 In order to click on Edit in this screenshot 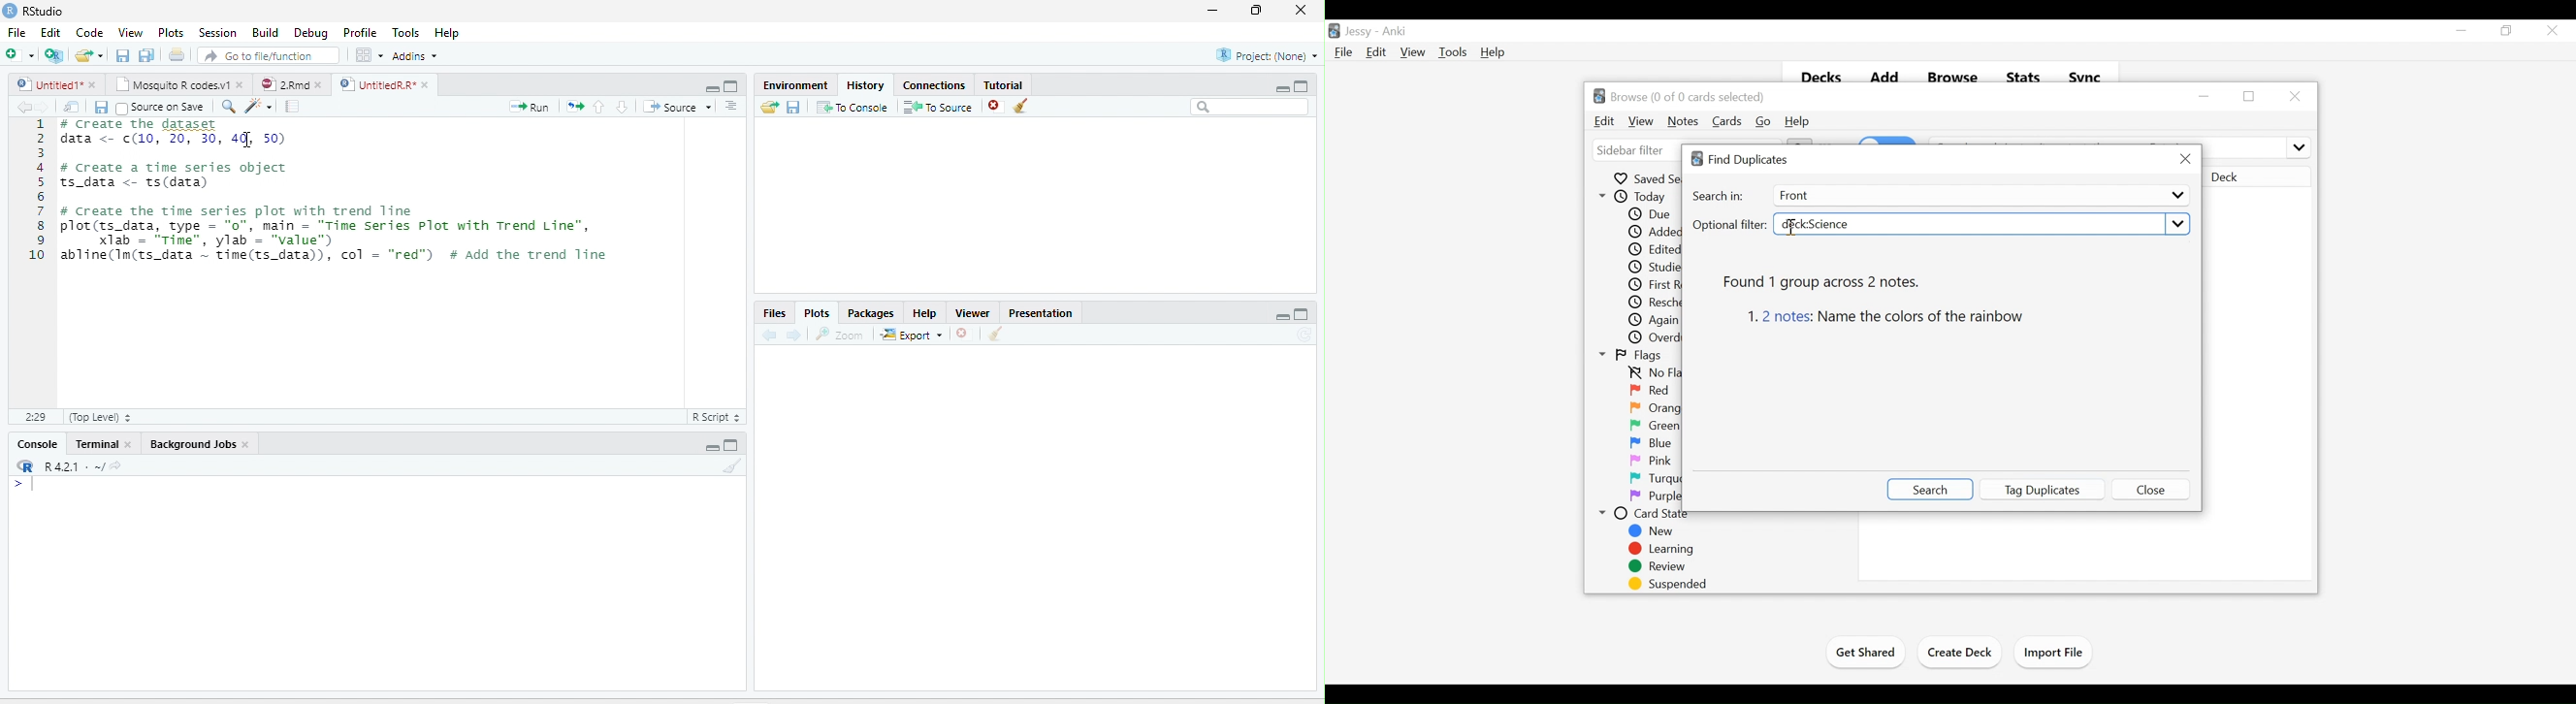, I will do `click(1375, 51)`.